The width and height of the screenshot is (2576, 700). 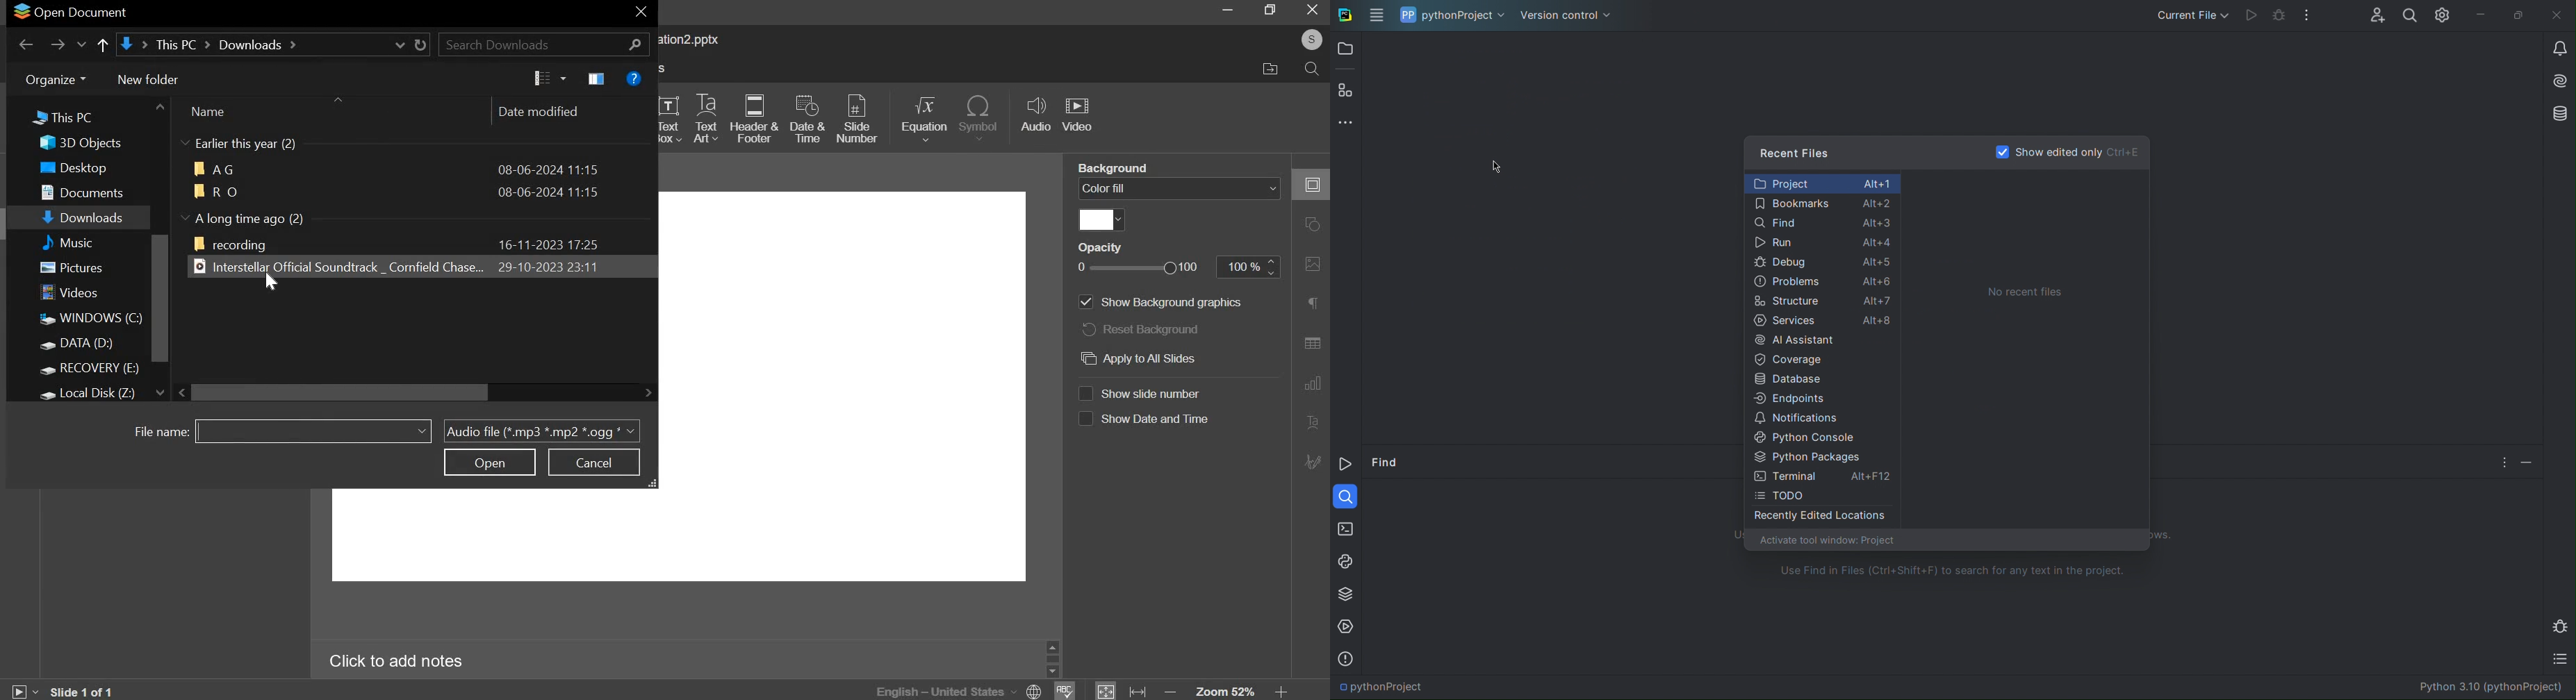 What do you see at coordinates (1052, 672) in the screenshot?
I see `scroll down` at bounding box center [1052, 672].